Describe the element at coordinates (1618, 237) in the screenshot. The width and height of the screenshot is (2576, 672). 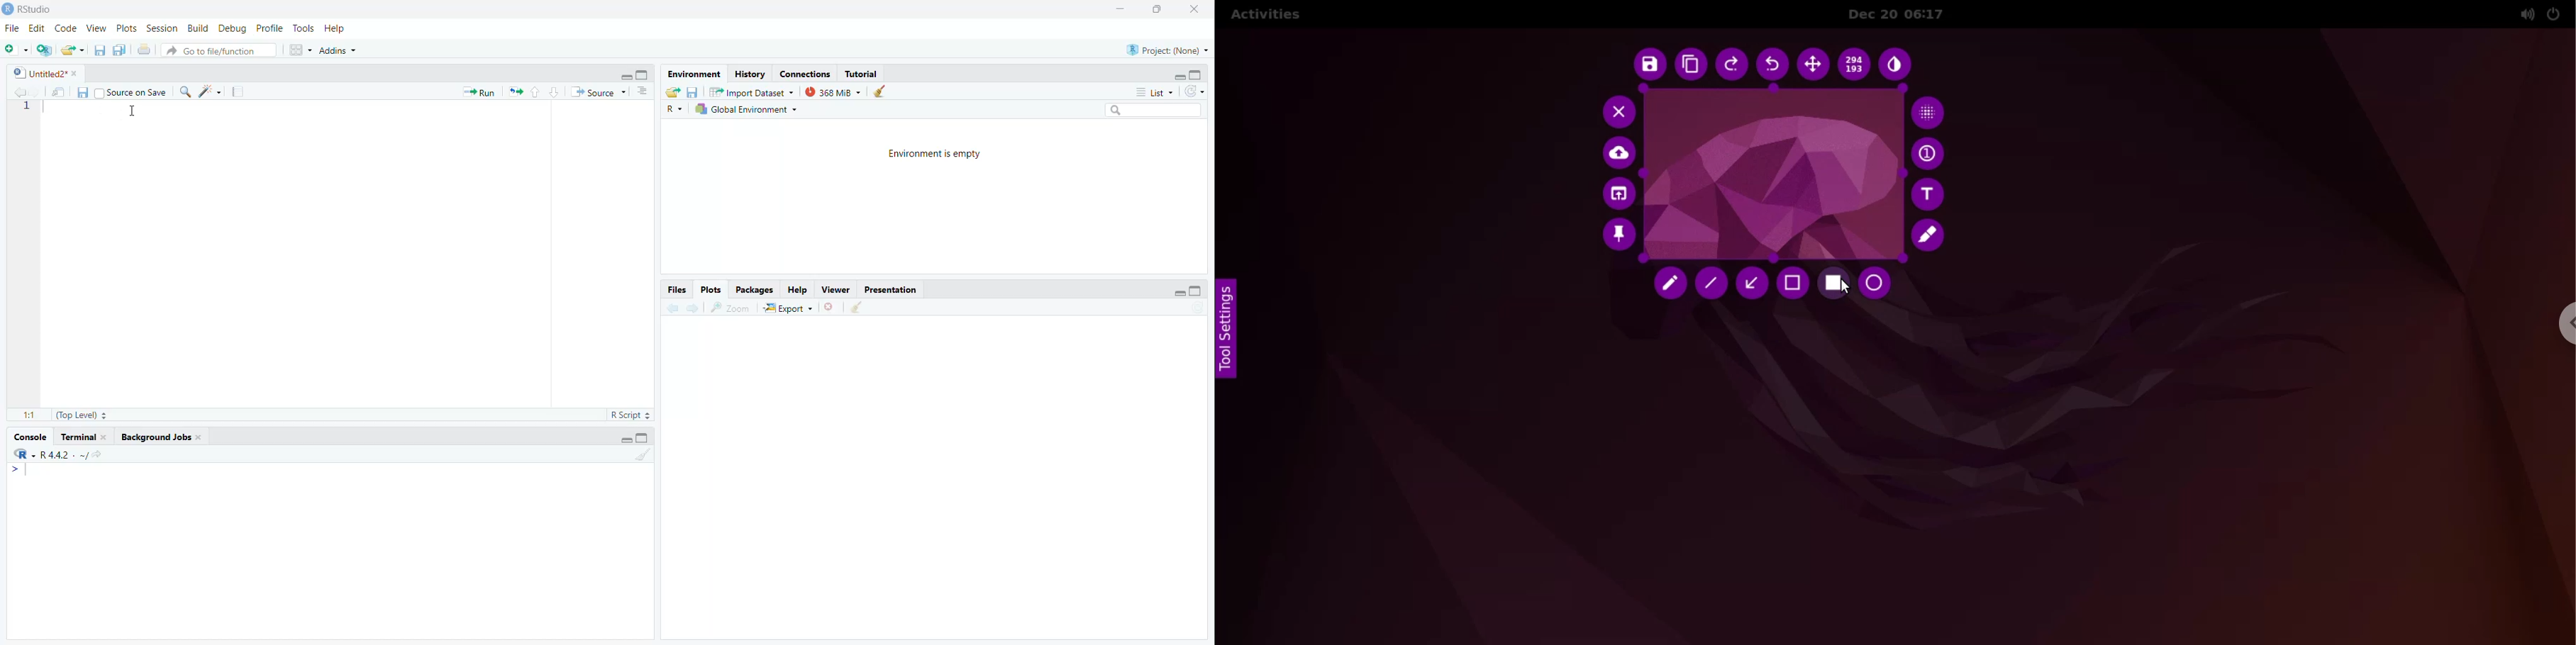
I see `pin` at that location.